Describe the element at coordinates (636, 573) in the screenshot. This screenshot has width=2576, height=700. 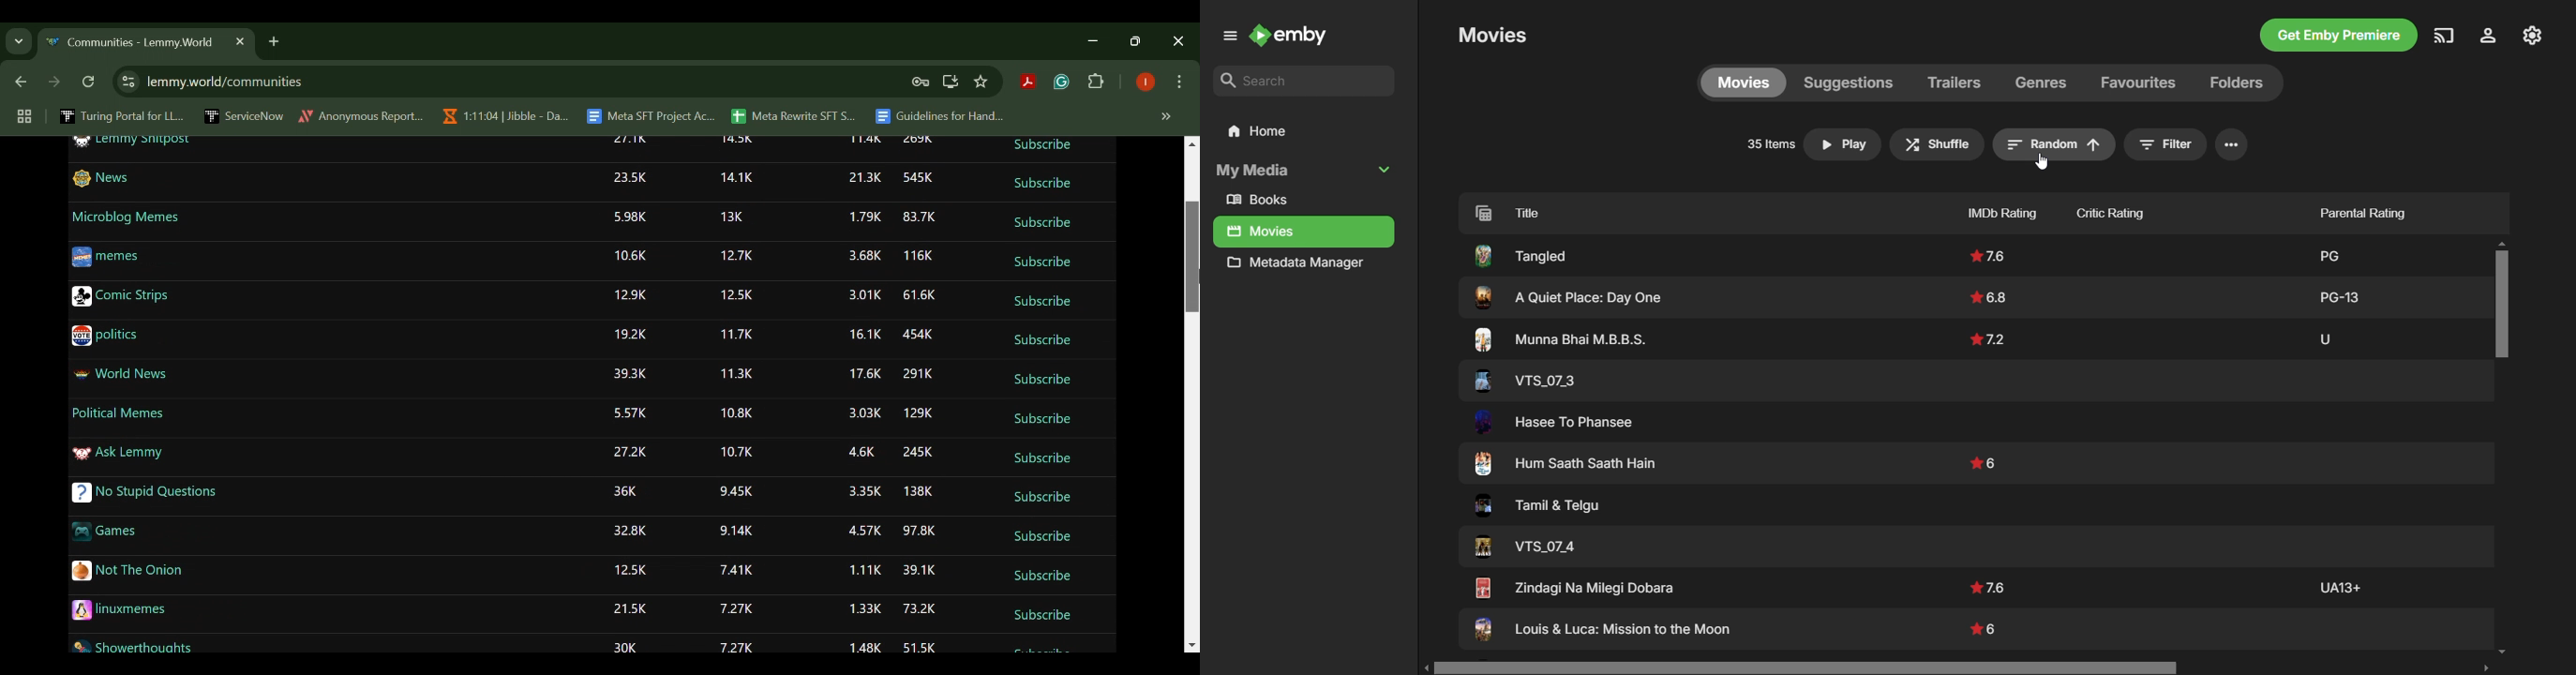
I see `12.5K` at that location.